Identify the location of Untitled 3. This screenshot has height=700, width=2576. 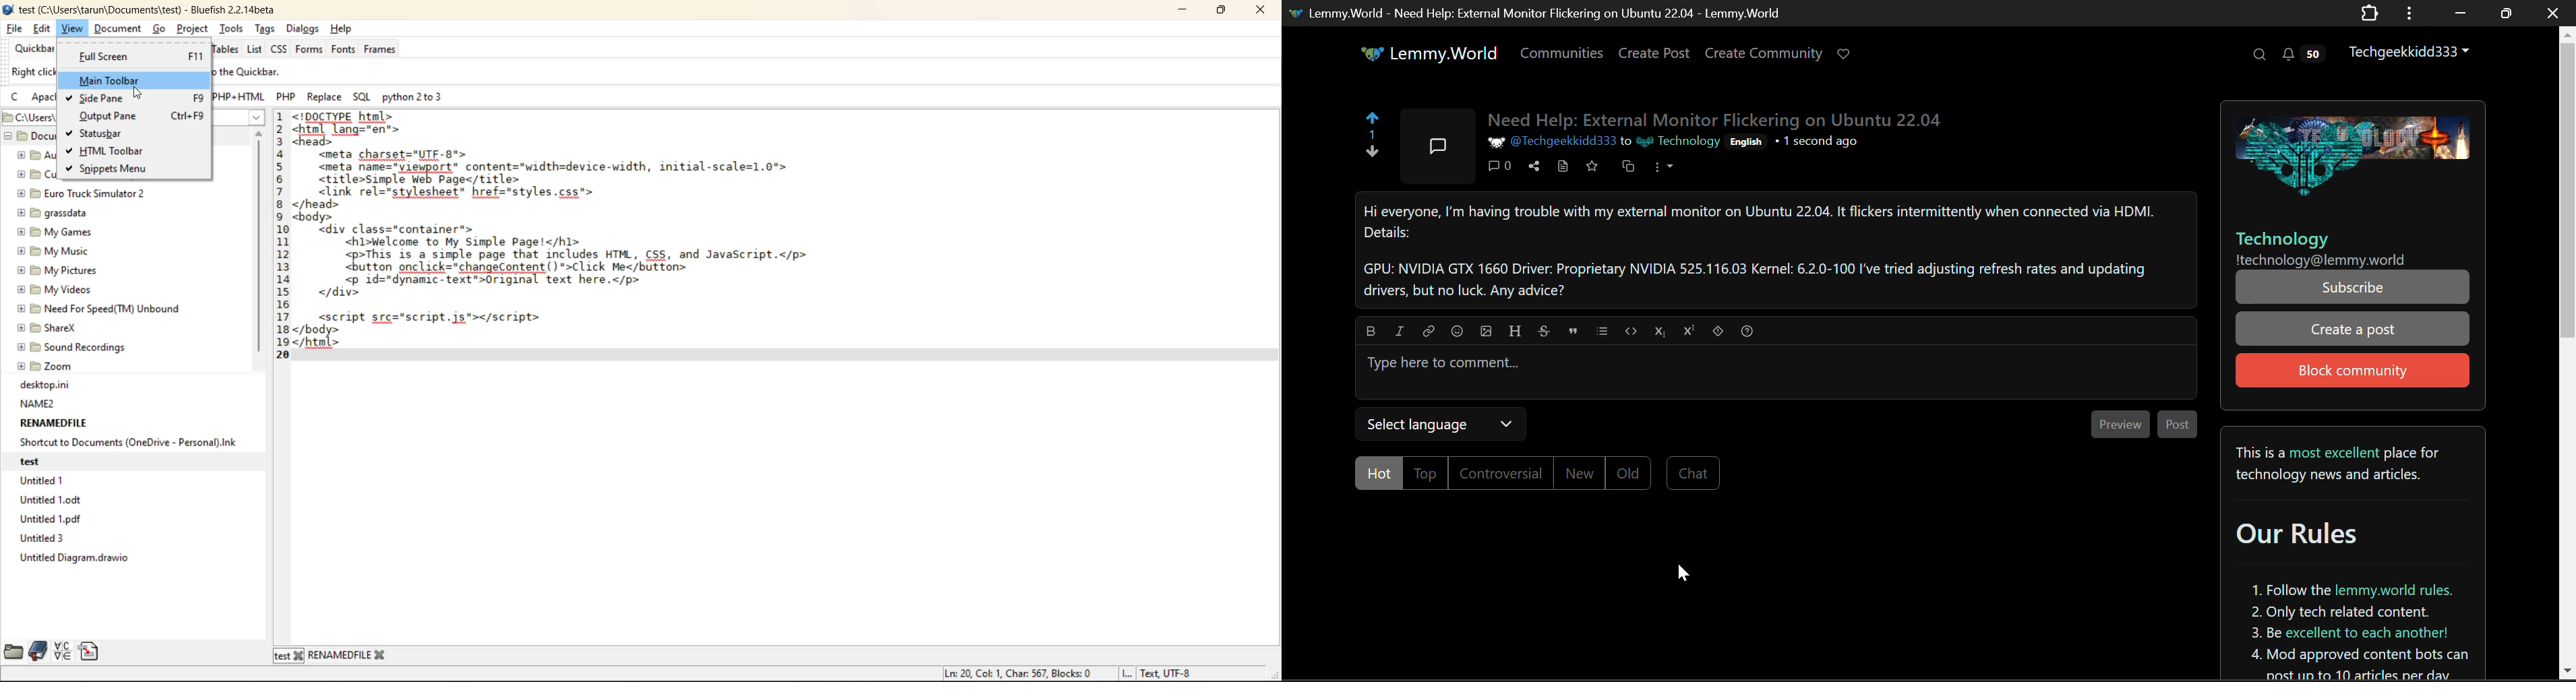
(45, 539).